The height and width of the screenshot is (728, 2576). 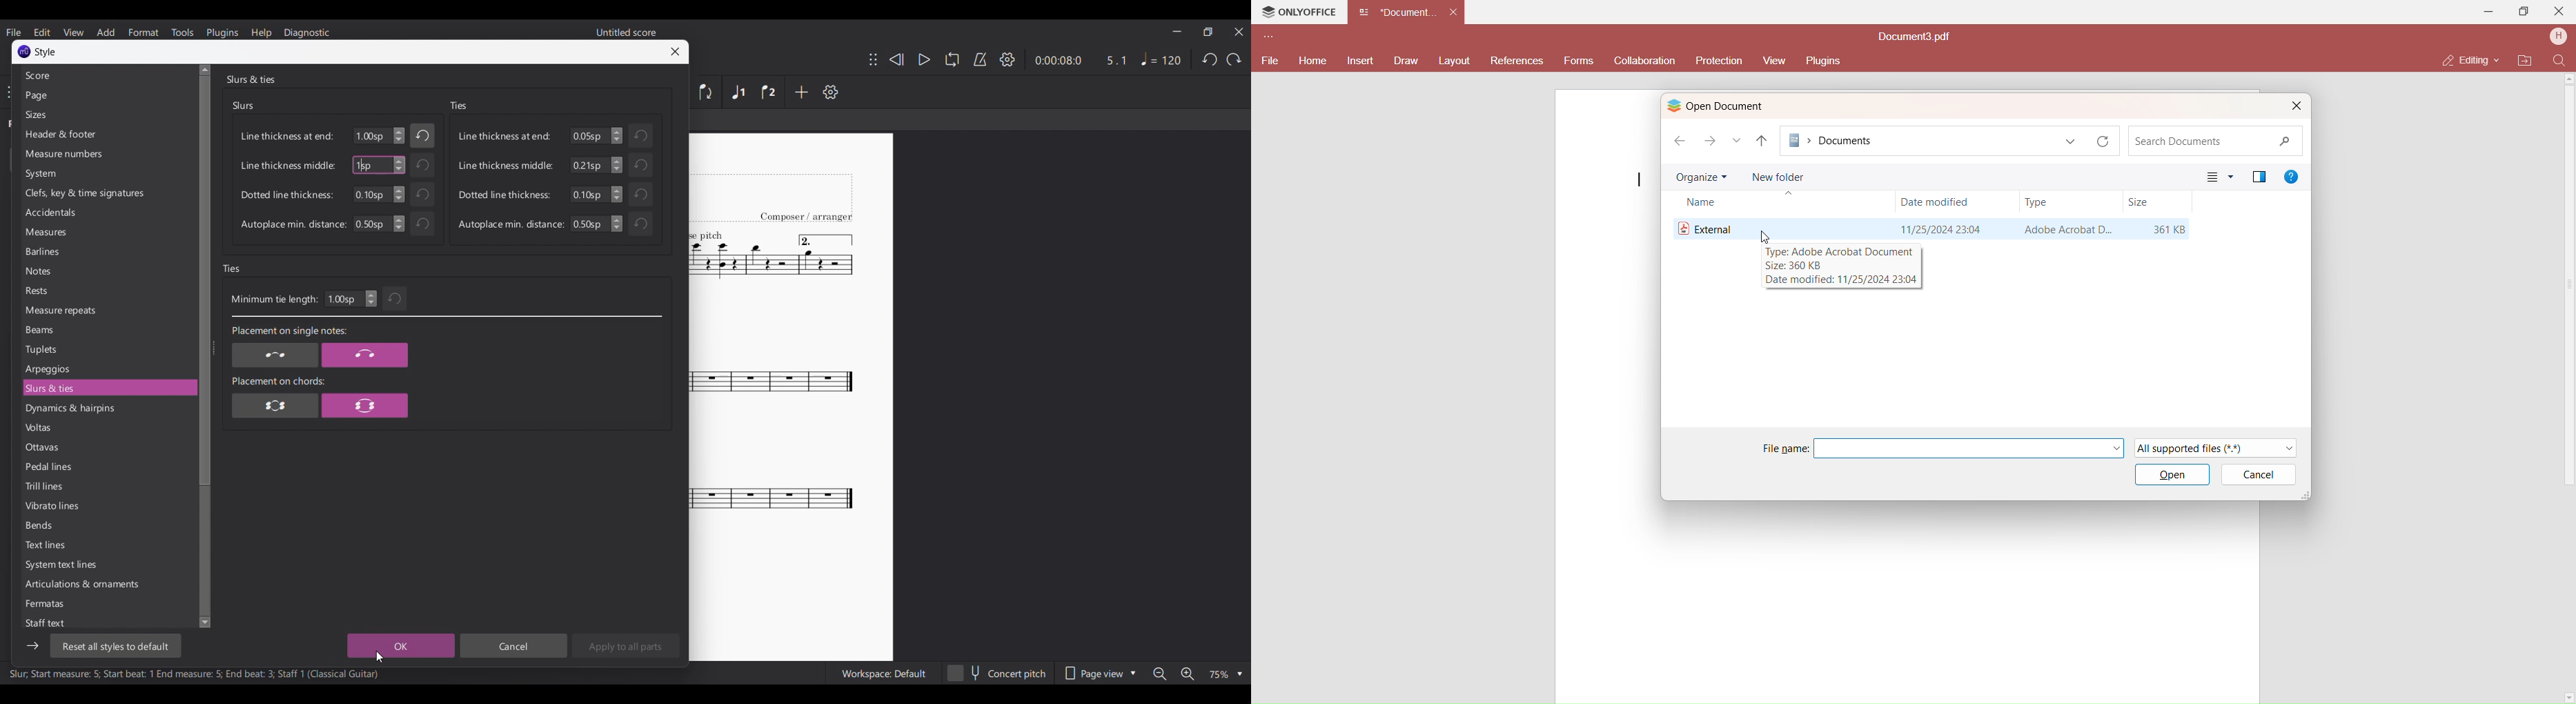 I want to click on Undo, so click(x=641, y=194).